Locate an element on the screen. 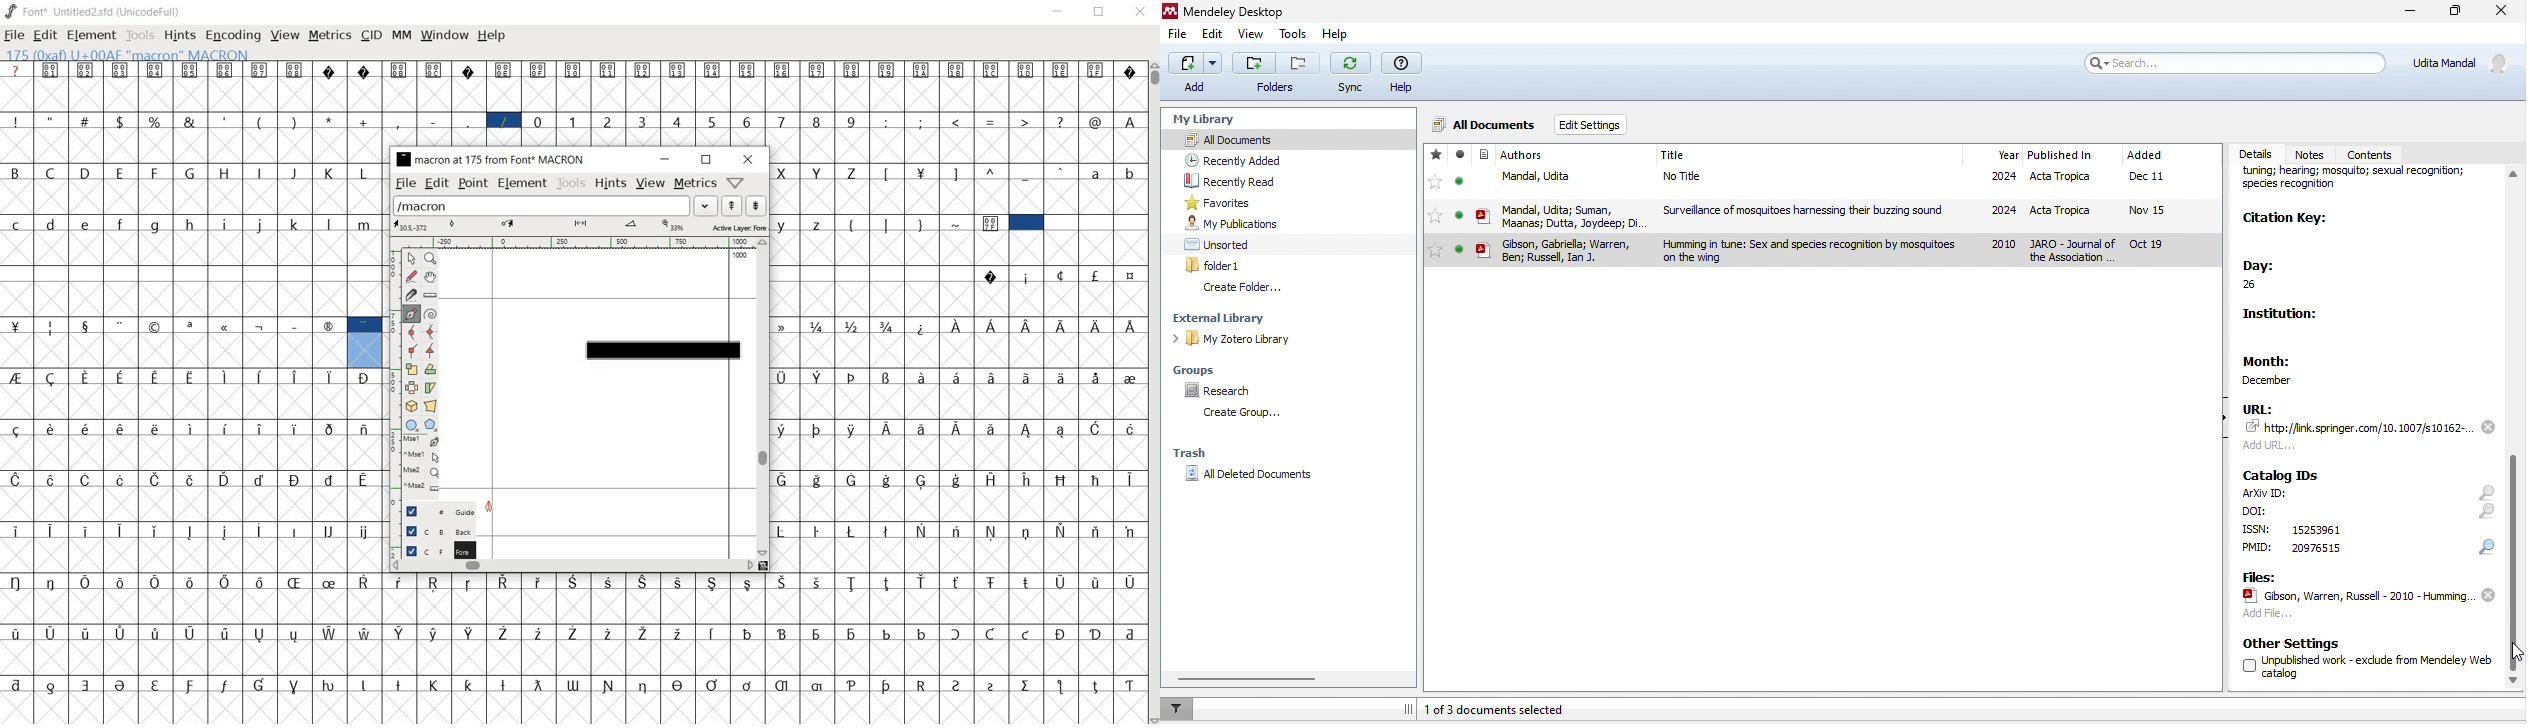 Image resolution: width=2548 pixels, height=728 pixels. tools is located at coordinates (1294, 36).